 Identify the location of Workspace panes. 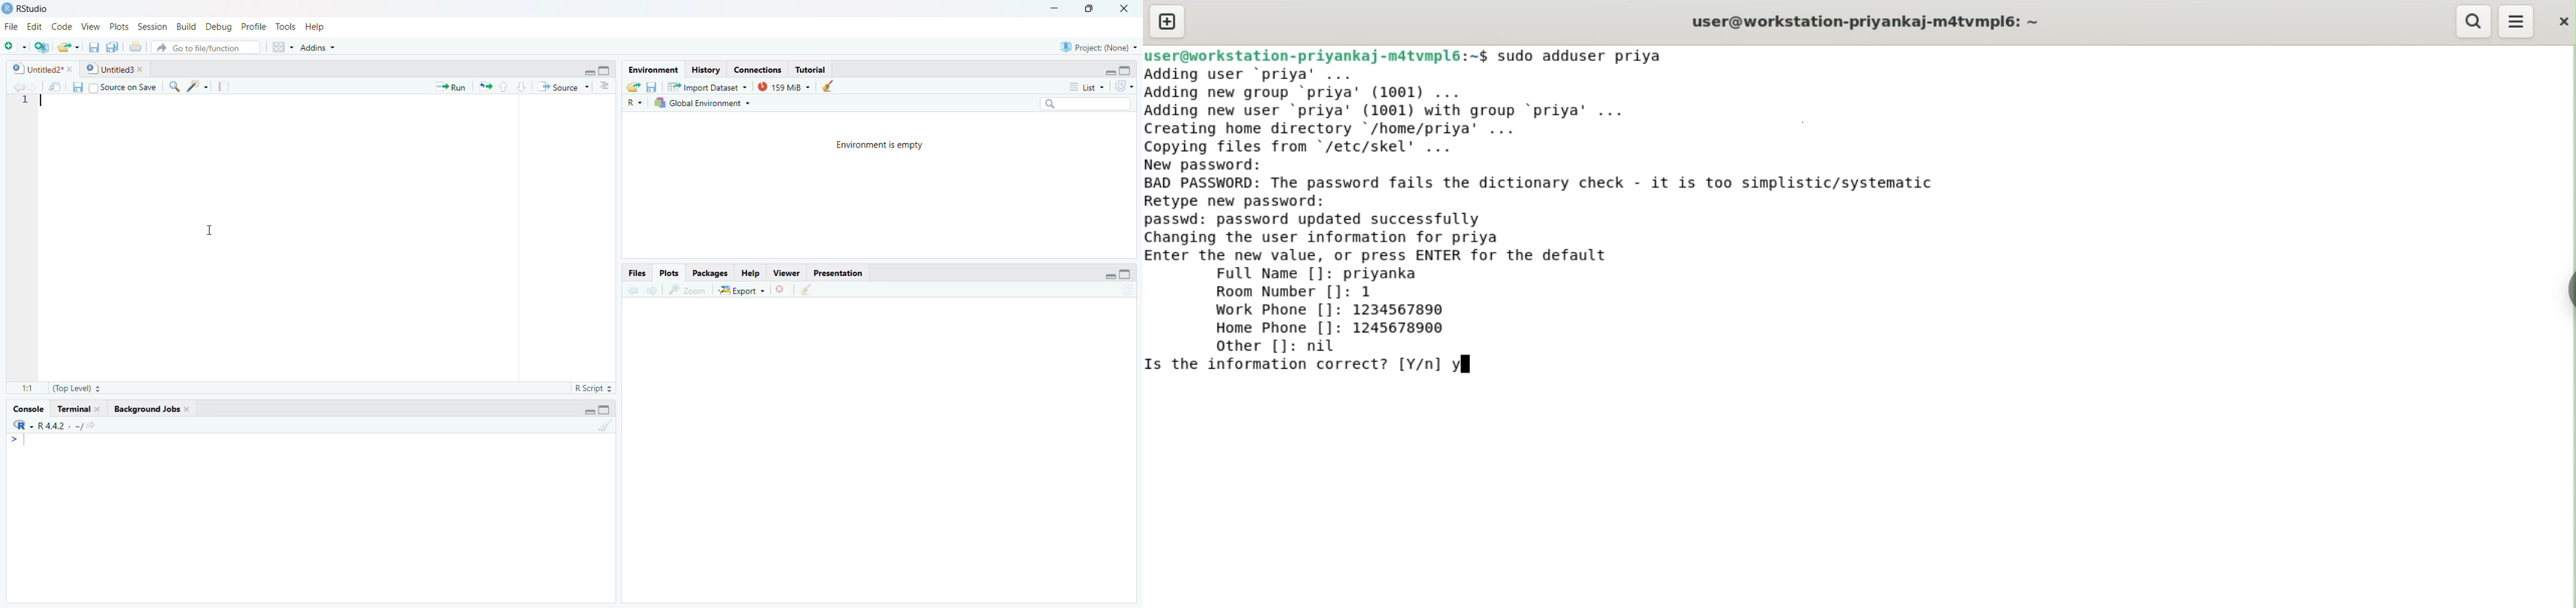
(282, 47).